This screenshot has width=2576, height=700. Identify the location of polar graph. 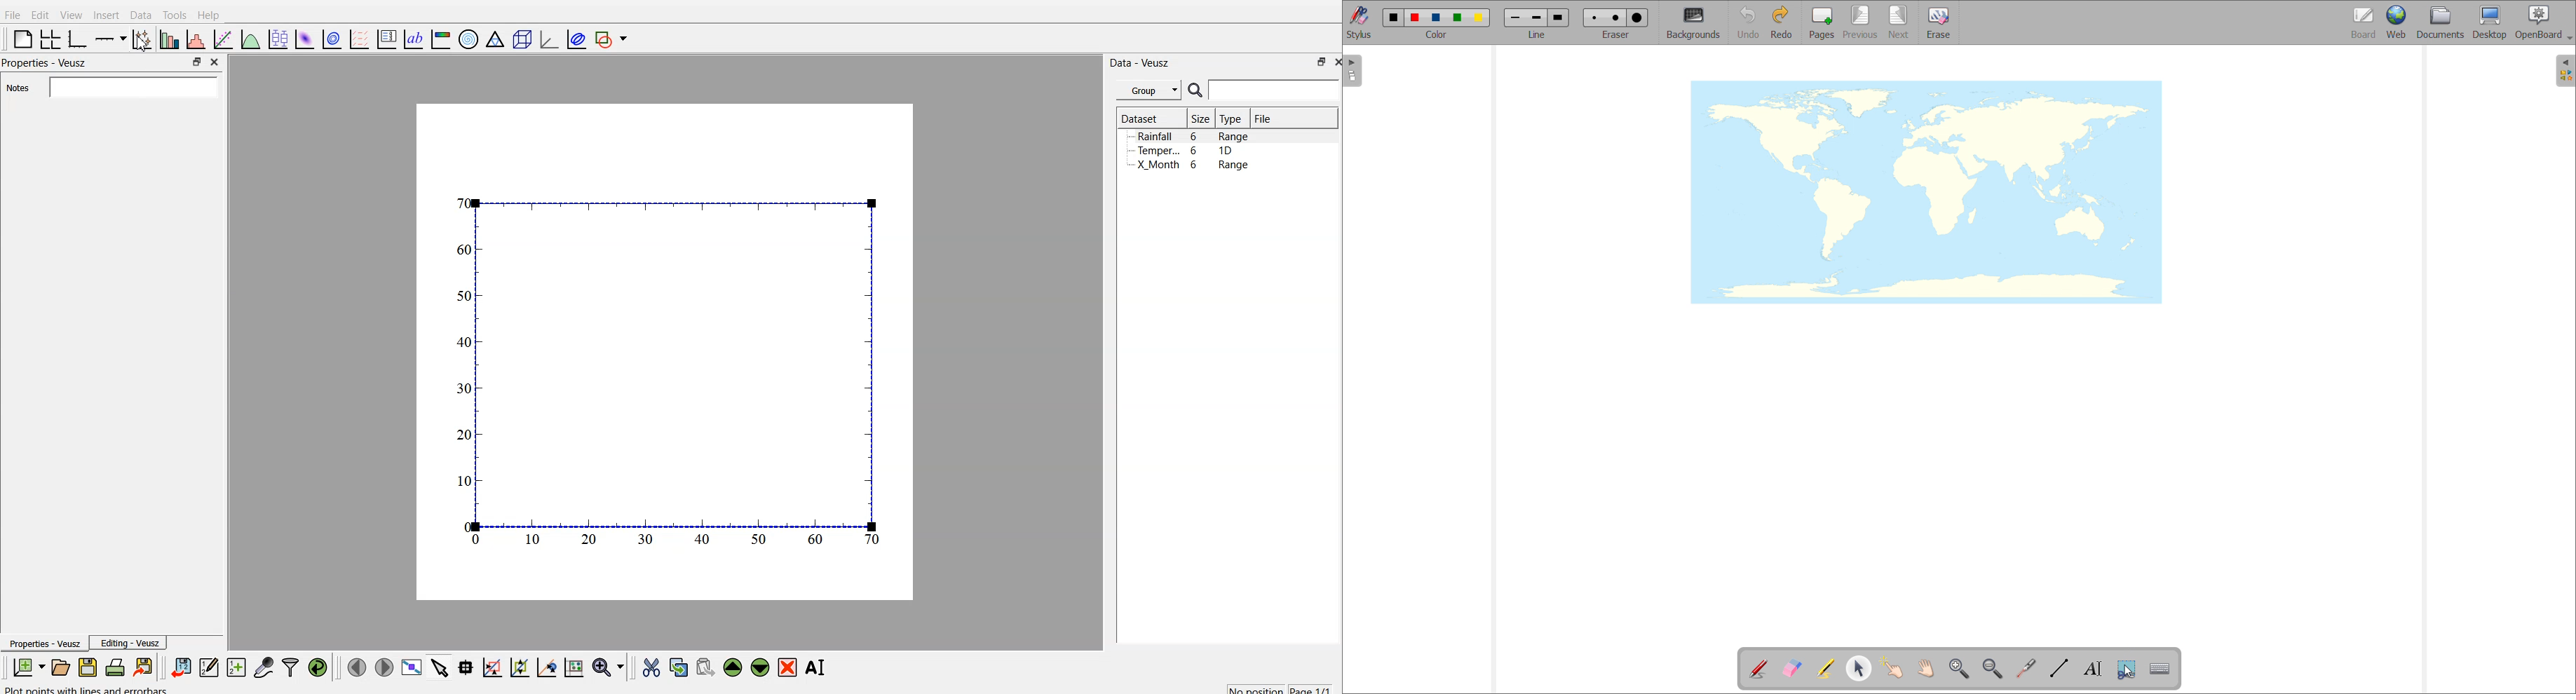
(470, 37).